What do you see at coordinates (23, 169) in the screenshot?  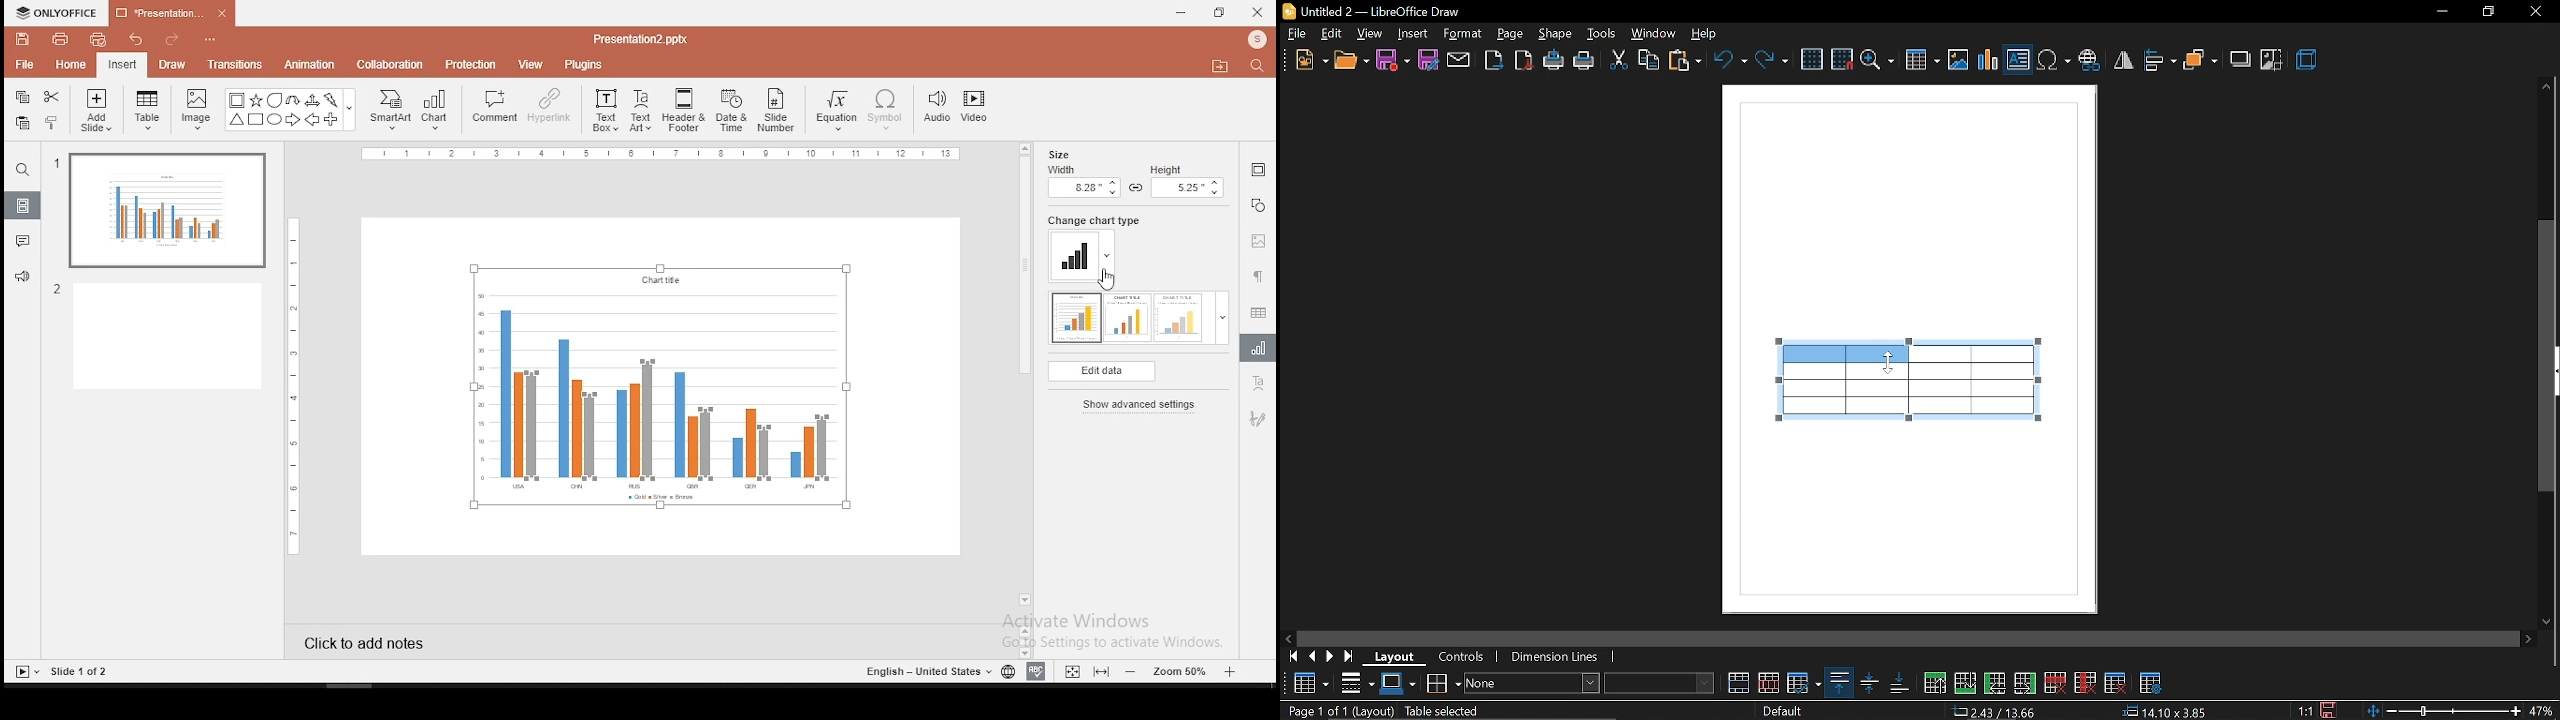 I see `find` at bounding box center [23, 169].